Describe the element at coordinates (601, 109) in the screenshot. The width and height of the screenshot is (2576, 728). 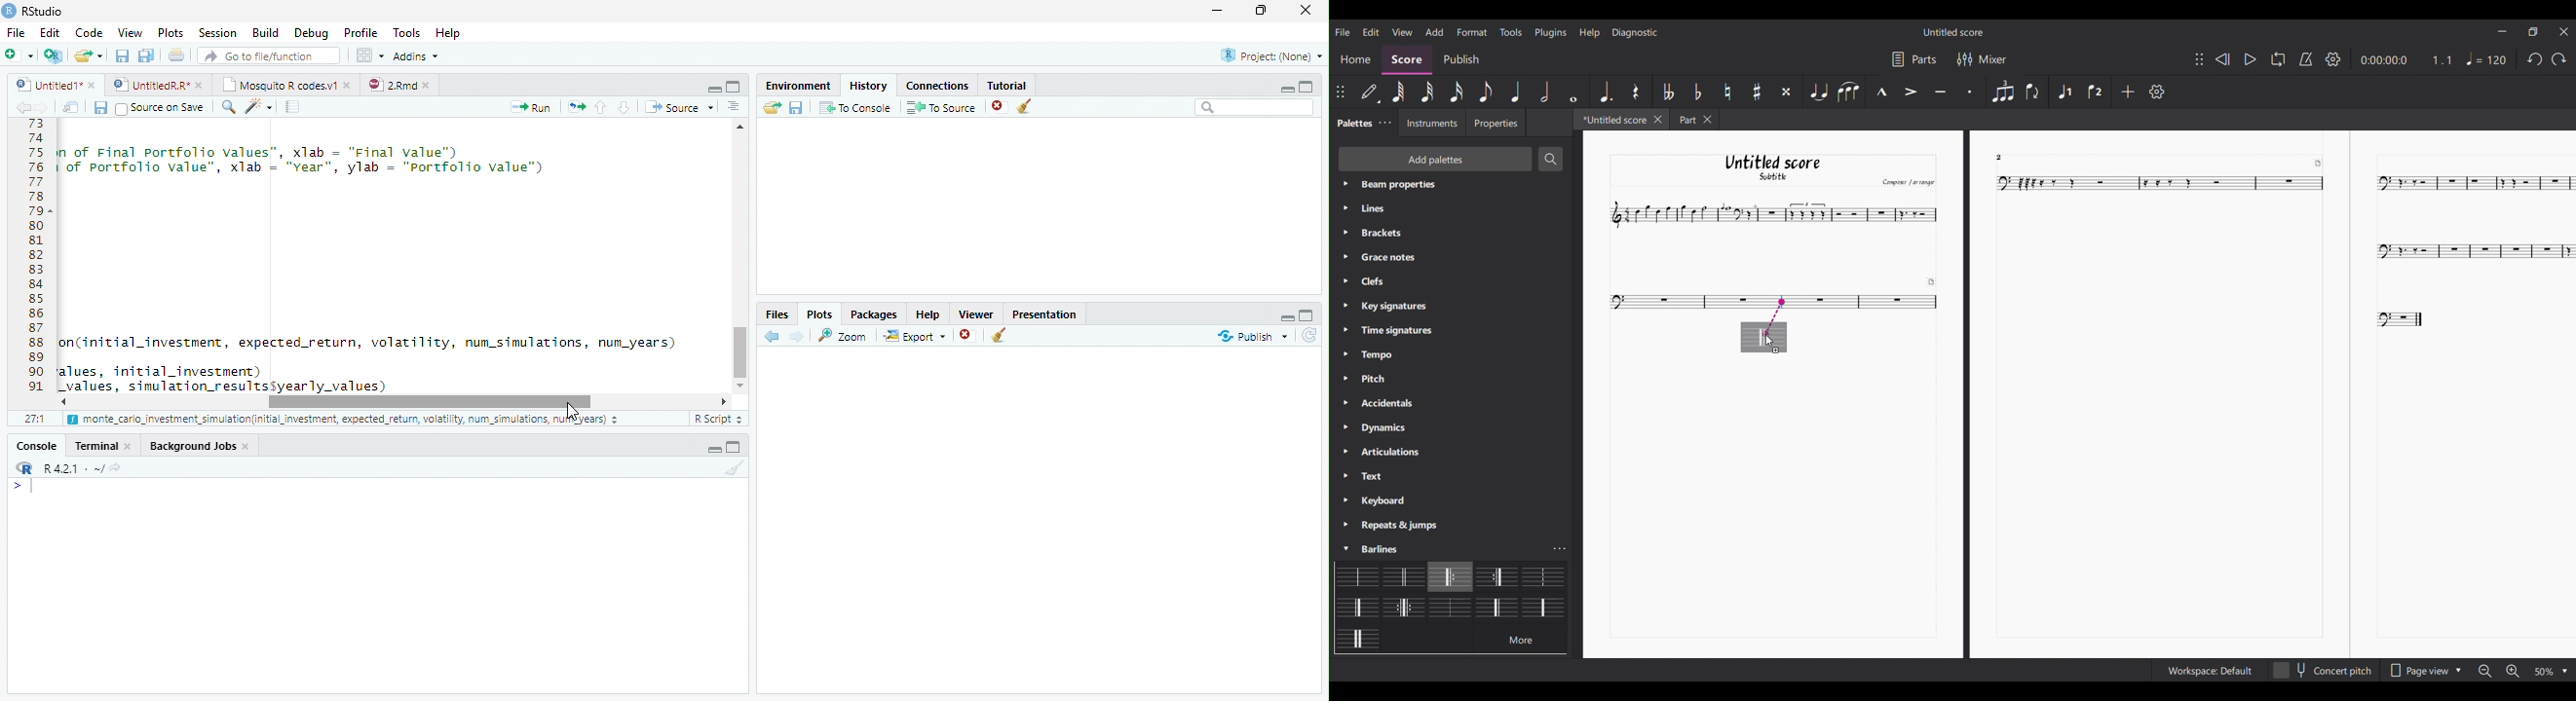
I see `Go to previous section of code` at that location.